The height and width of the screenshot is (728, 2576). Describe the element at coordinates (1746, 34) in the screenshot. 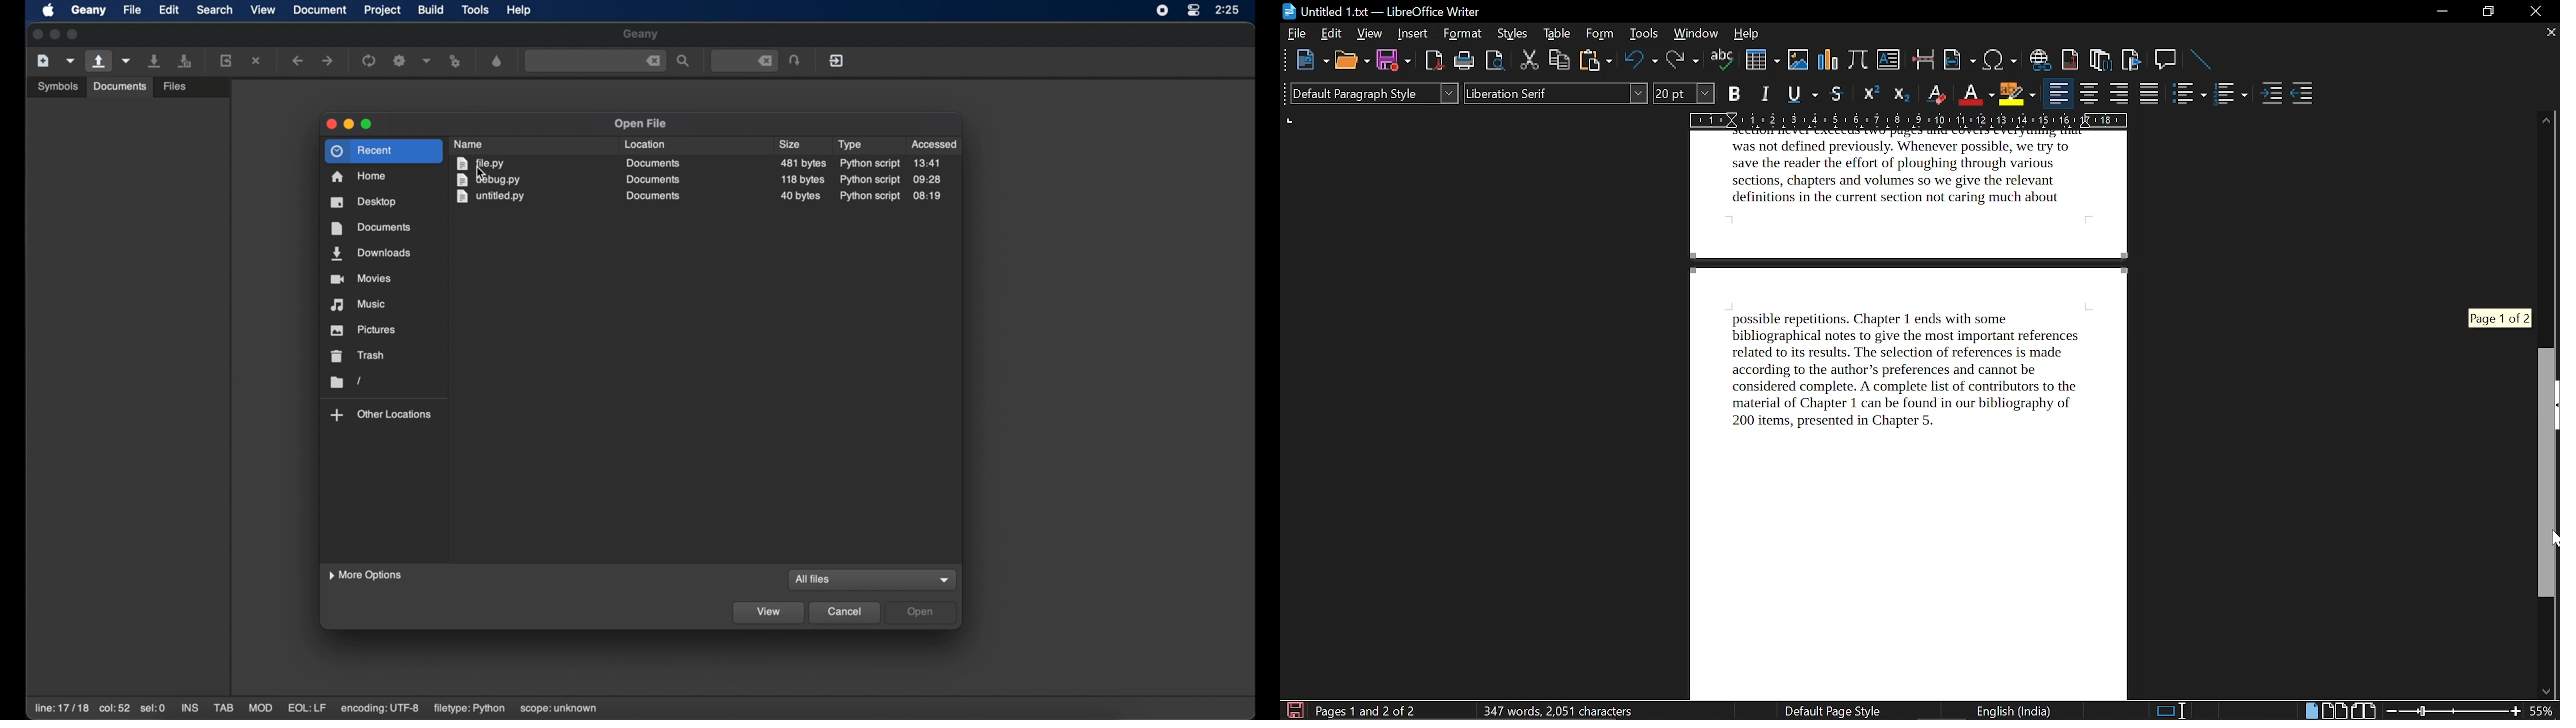

I see `help` at that location.